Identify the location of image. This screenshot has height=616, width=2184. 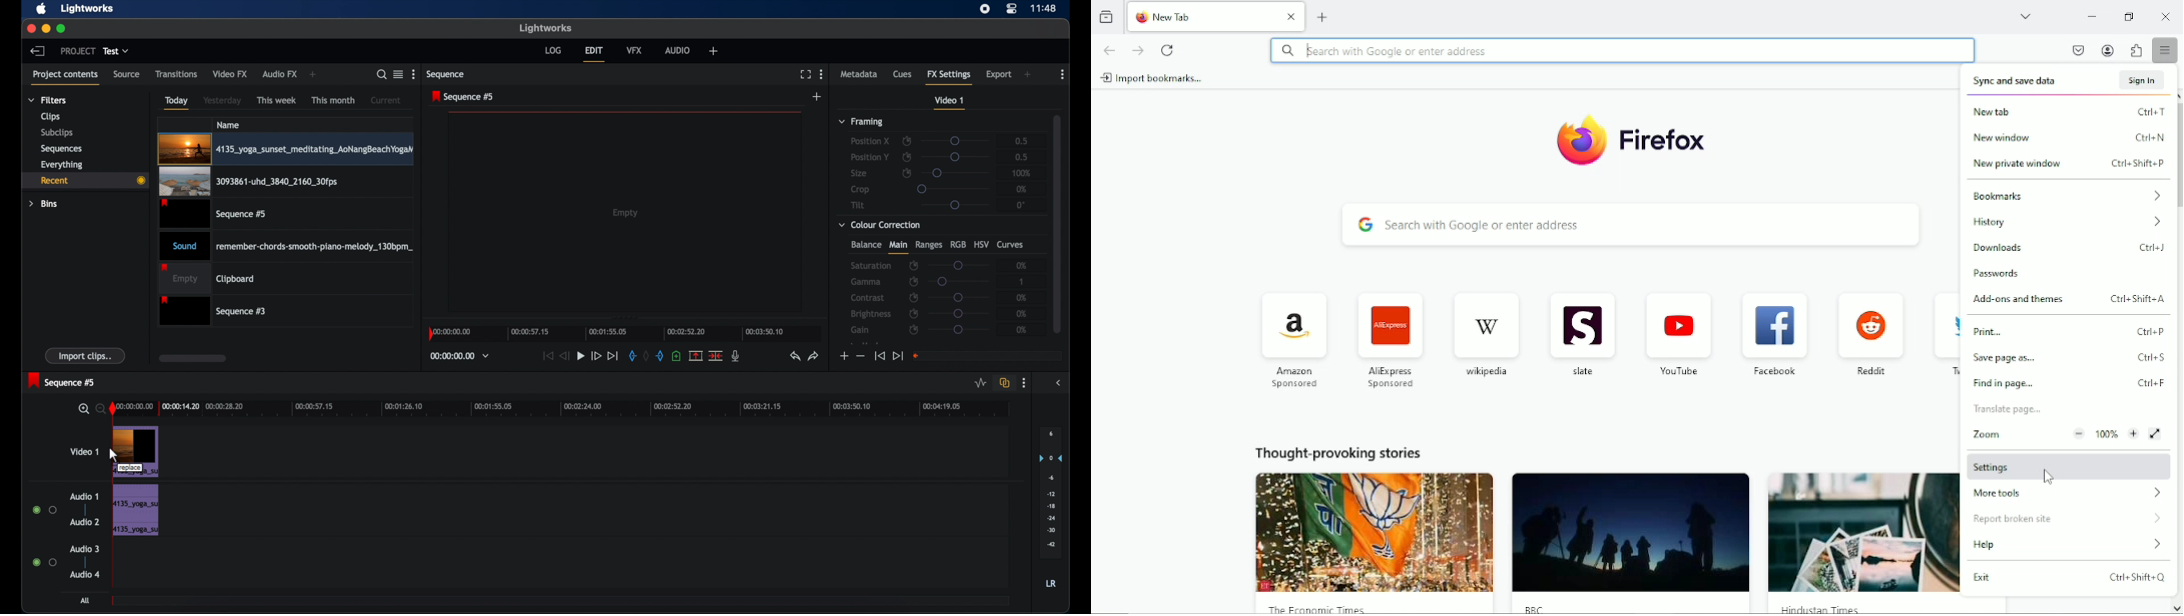
(1630, 533).